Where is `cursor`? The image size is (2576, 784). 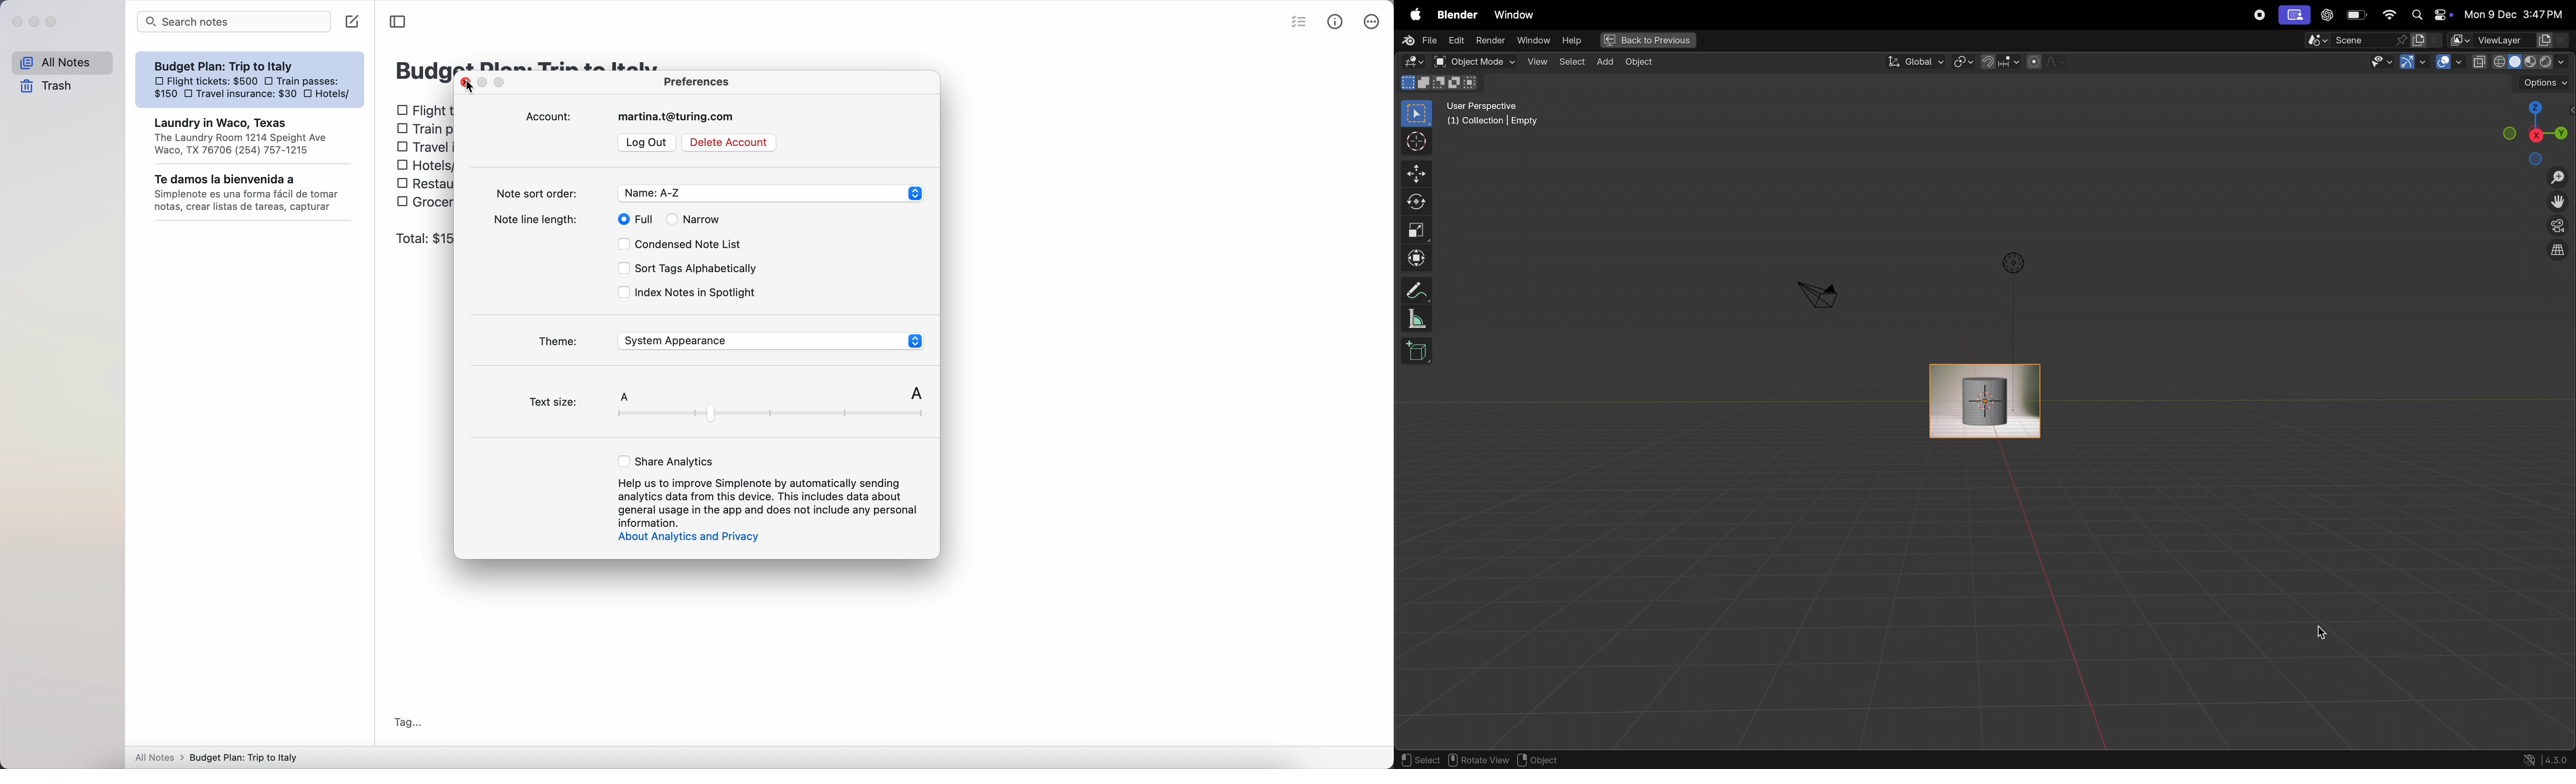
cursor is located at coordinates (2325, 631).